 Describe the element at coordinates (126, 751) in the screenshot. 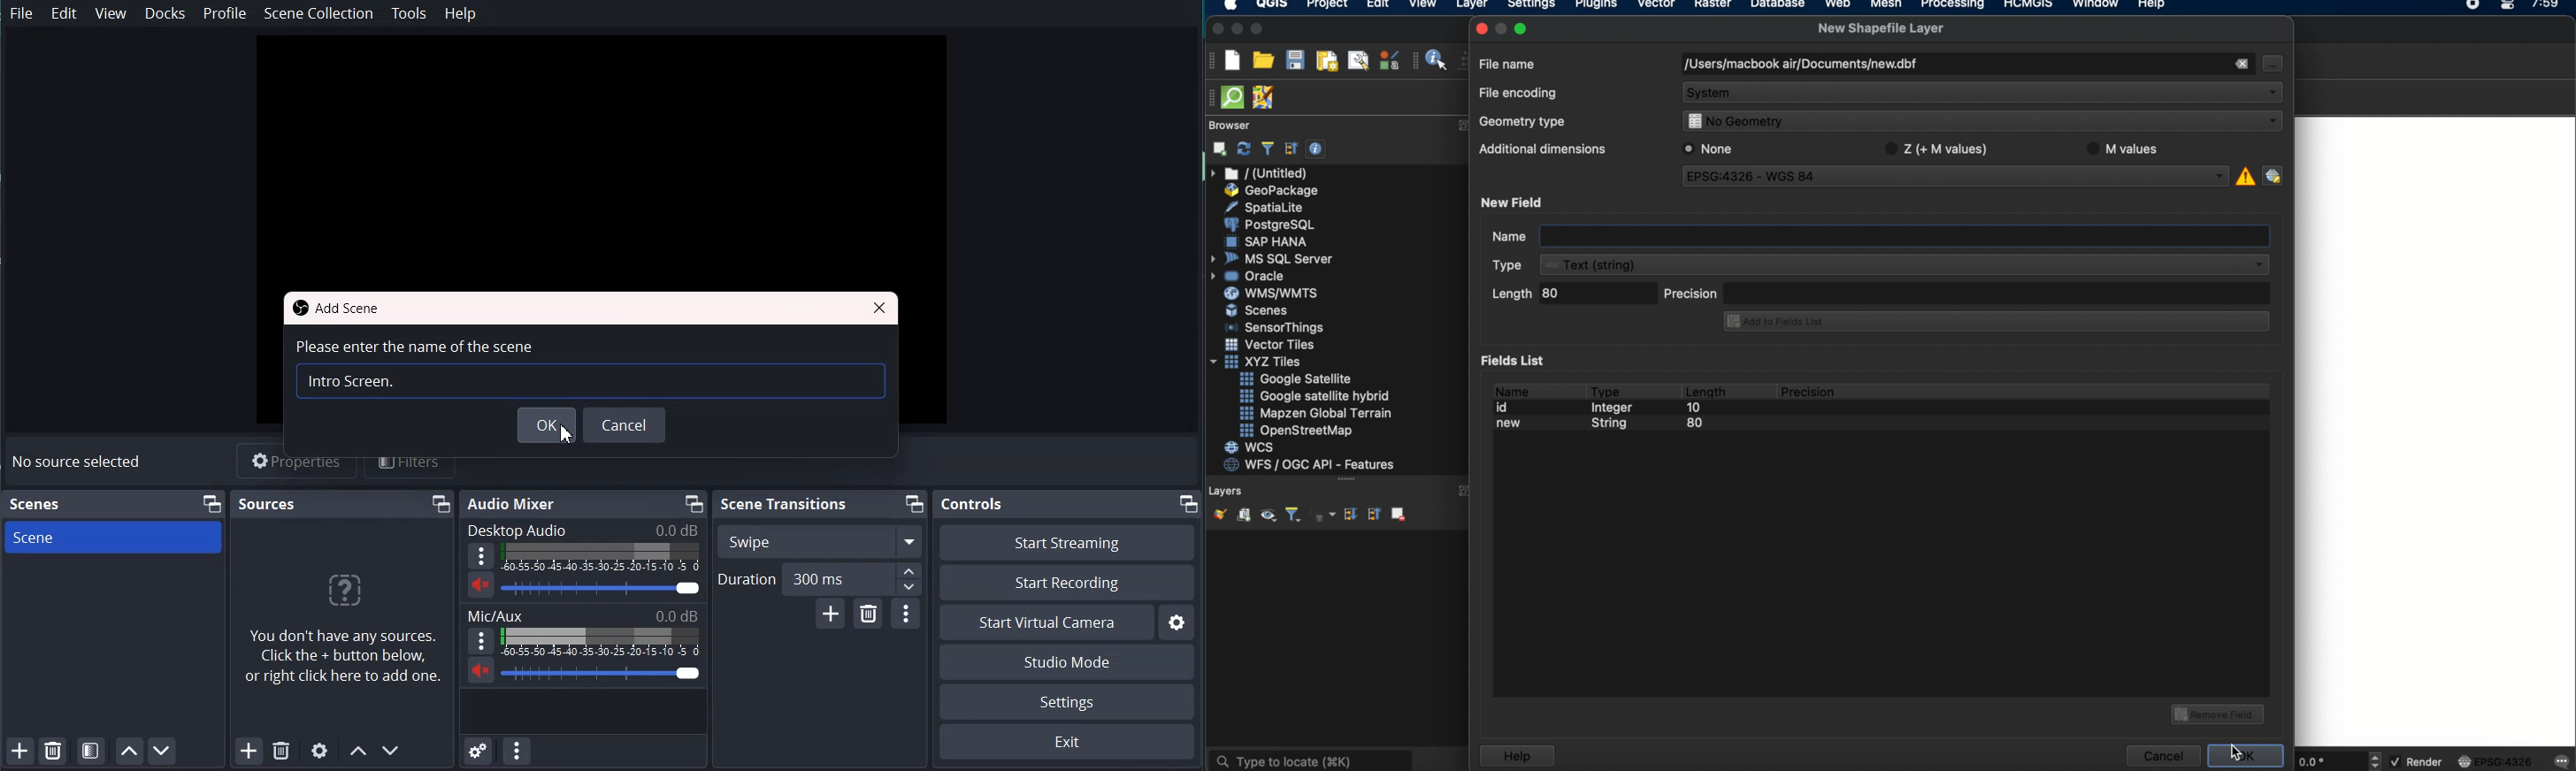

I see `Move Scene Up` at that location.